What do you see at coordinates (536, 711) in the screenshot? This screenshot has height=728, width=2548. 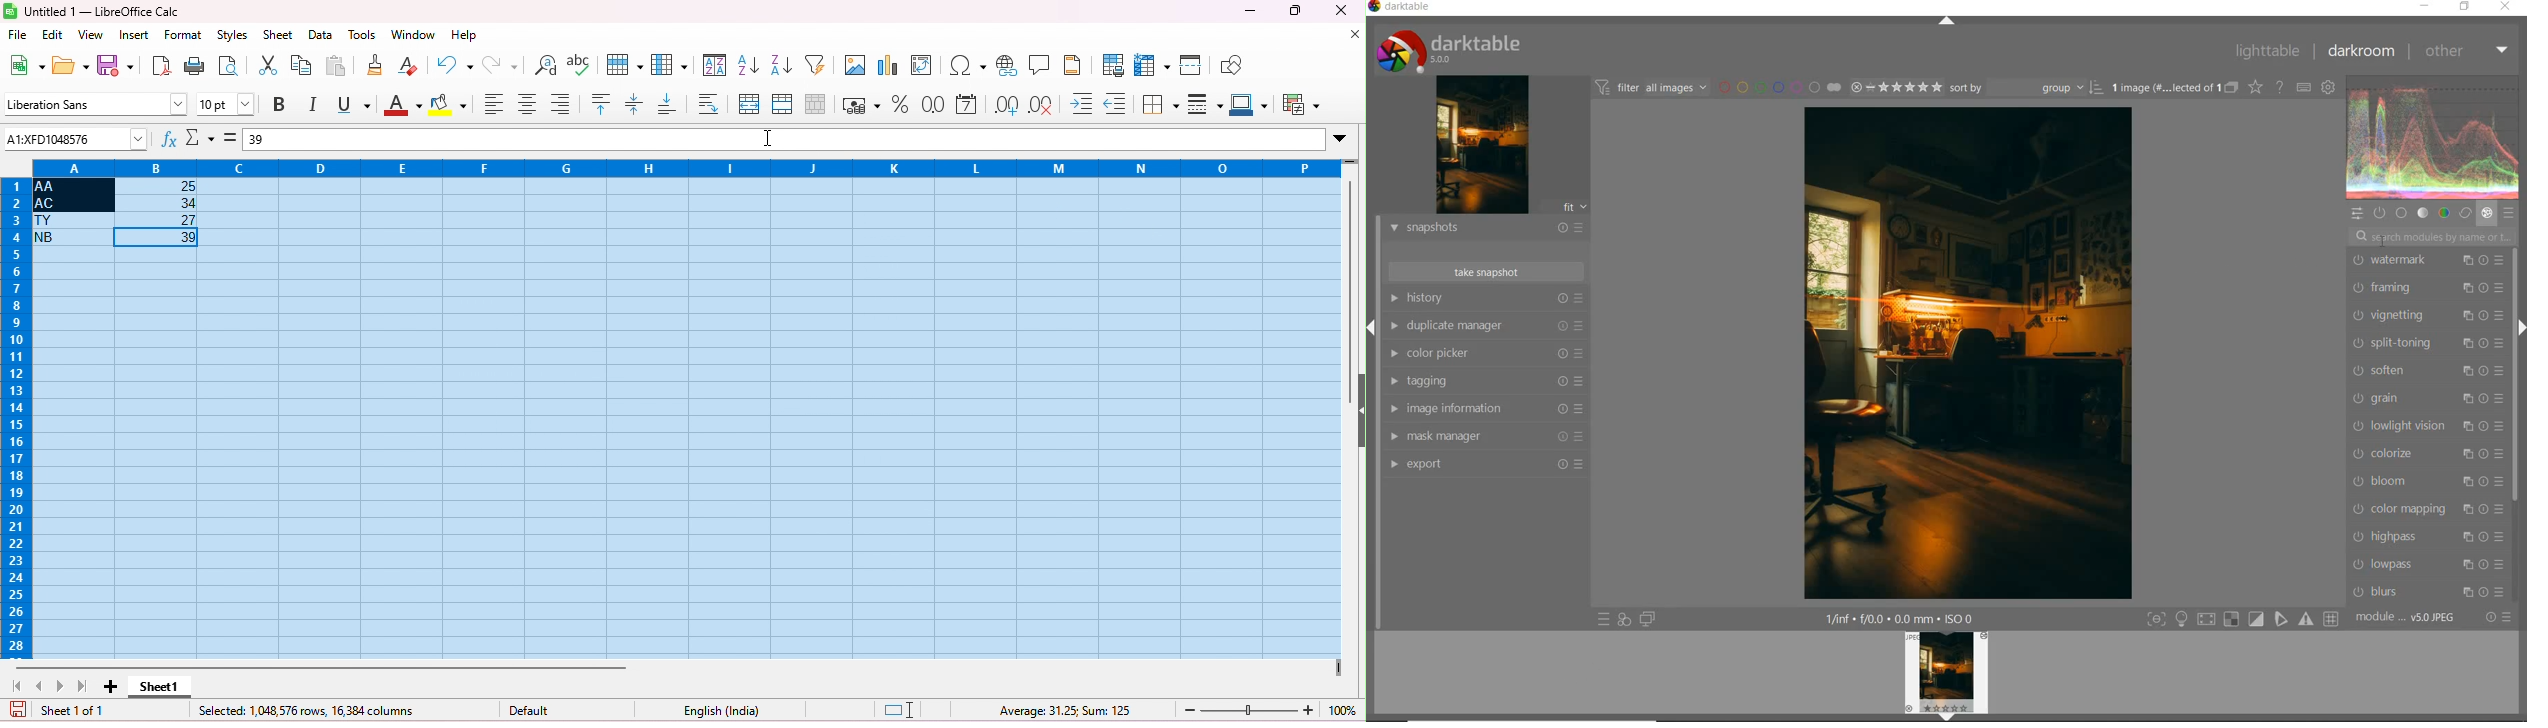 I see `default` at bounding box center [536, 711].